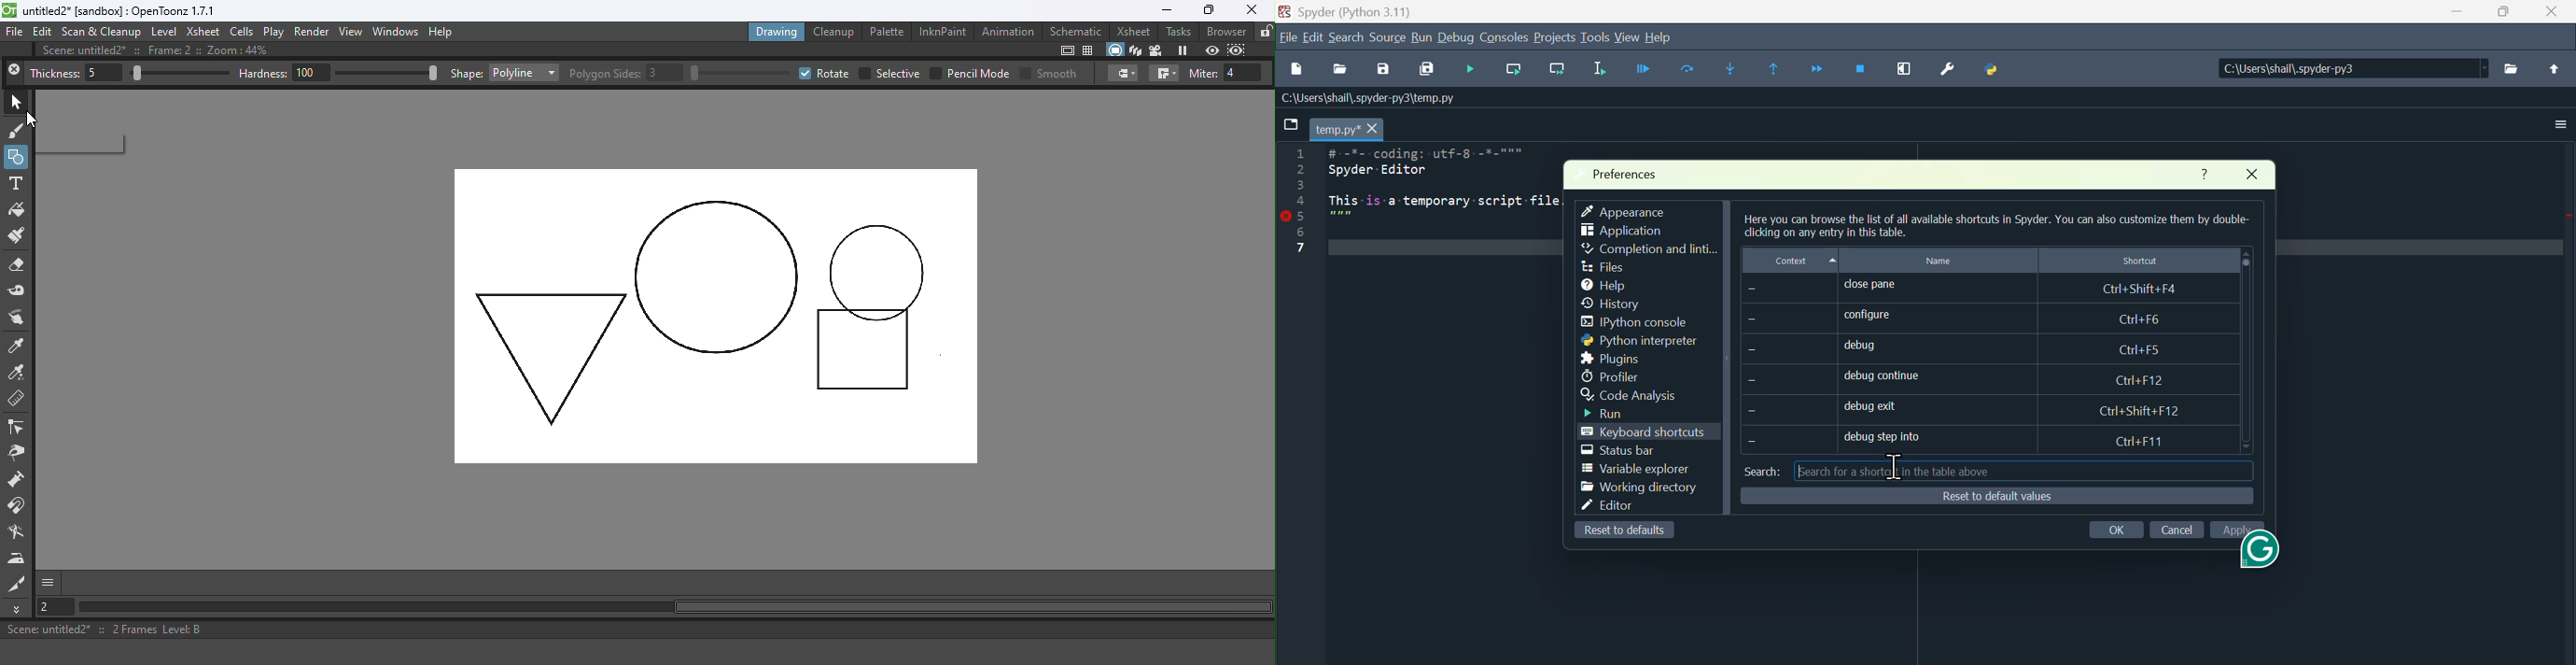 The height and width of the screenshot is (672, 2576). What do you see at coordinates (1956, 373) in the screenshot?
I see `debug continue` at bounding box center [1956, 373].